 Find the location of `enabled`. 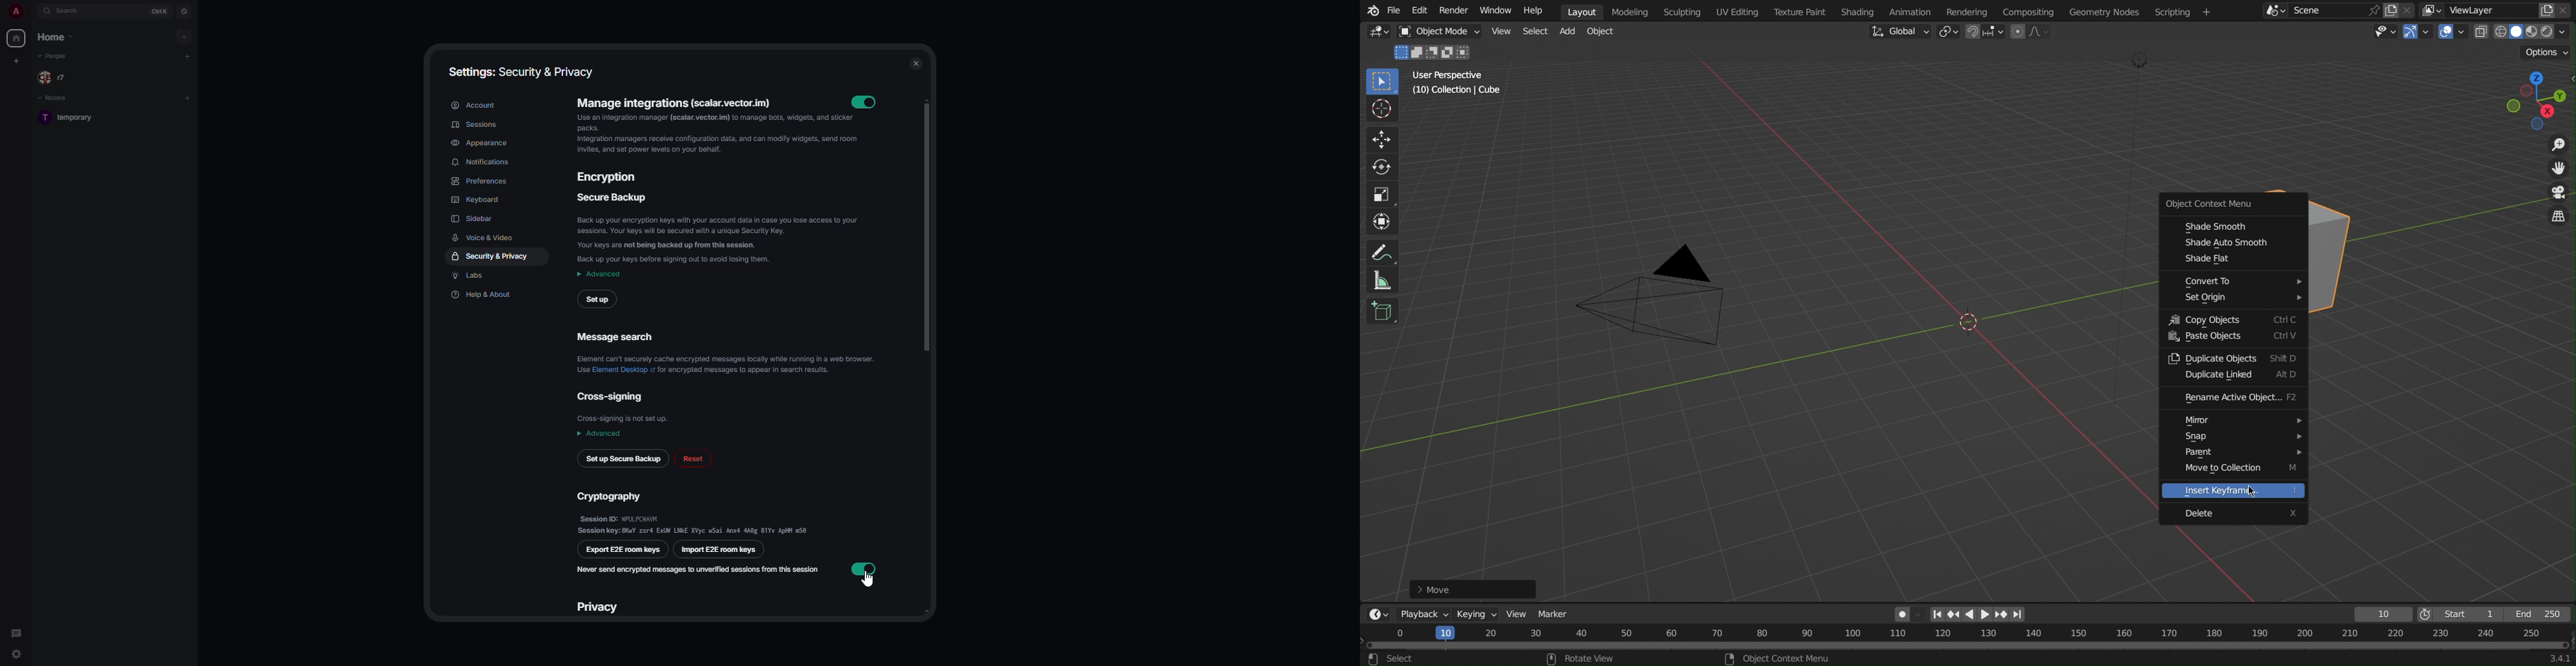

enabled is located at coordinates (866, 567).